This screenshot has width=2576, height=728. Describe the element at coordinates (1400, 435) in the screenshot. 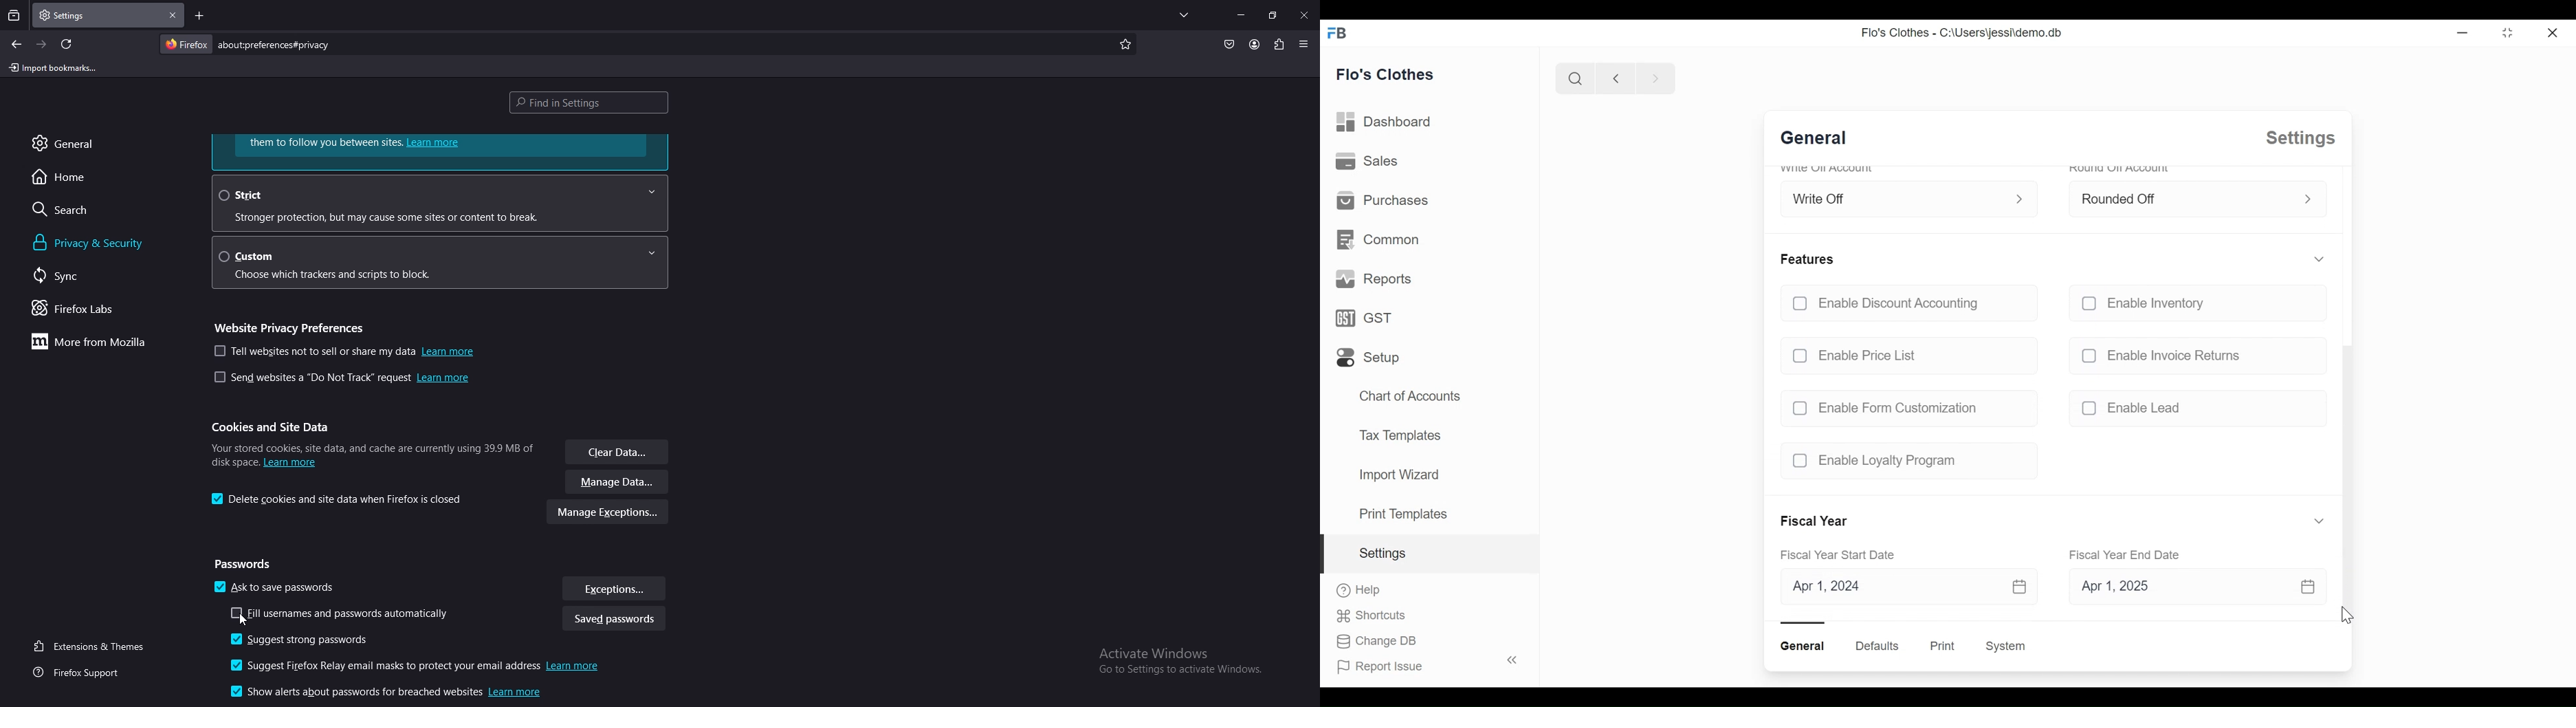

I see `Tax Templates` at that location.